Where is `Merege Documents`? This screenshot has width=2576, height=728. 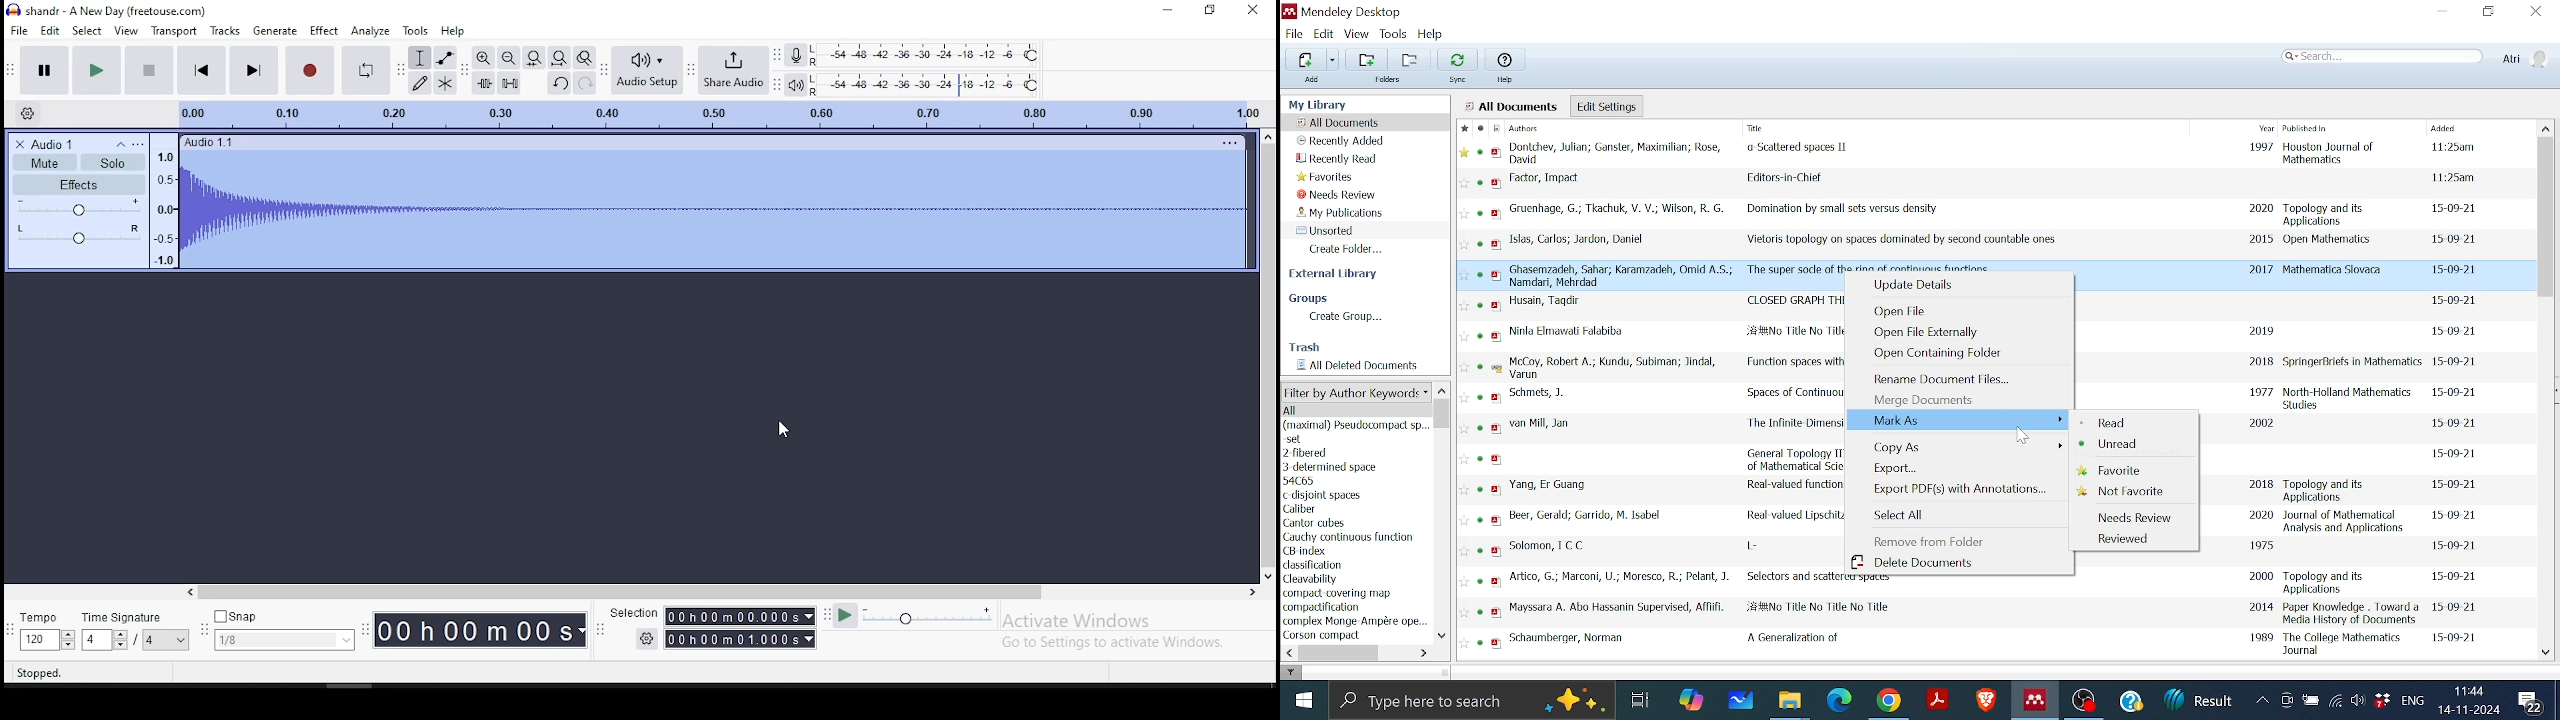
Merege Documents is located at coordinates (1941, 400).